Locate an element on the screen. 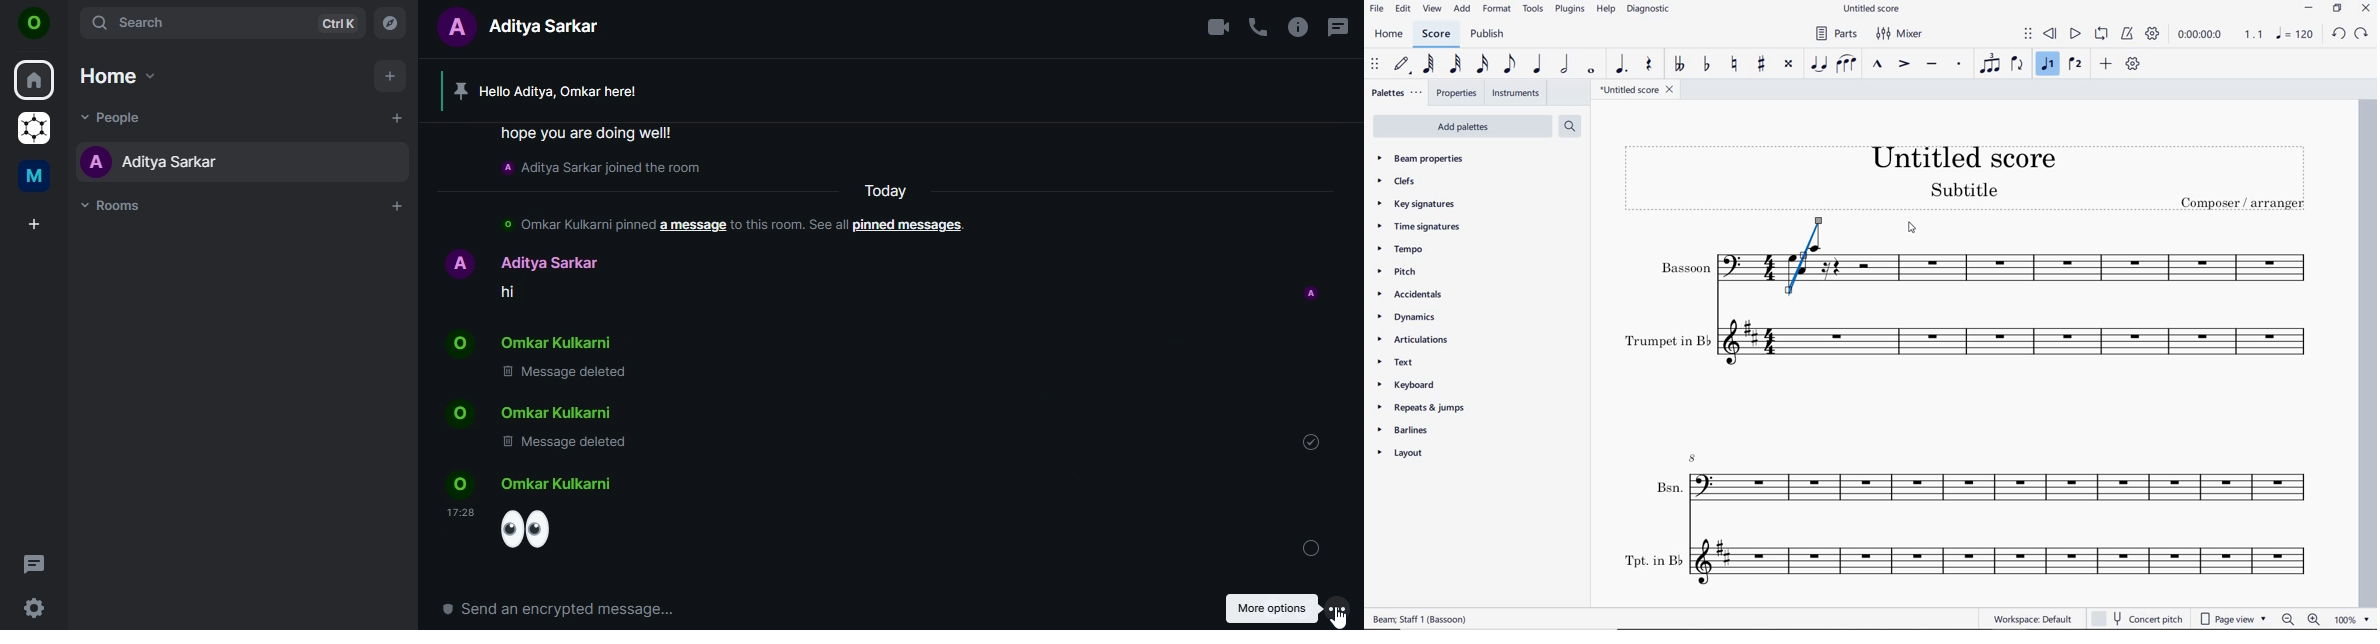  instruments is located at coordinates (1517, 93).